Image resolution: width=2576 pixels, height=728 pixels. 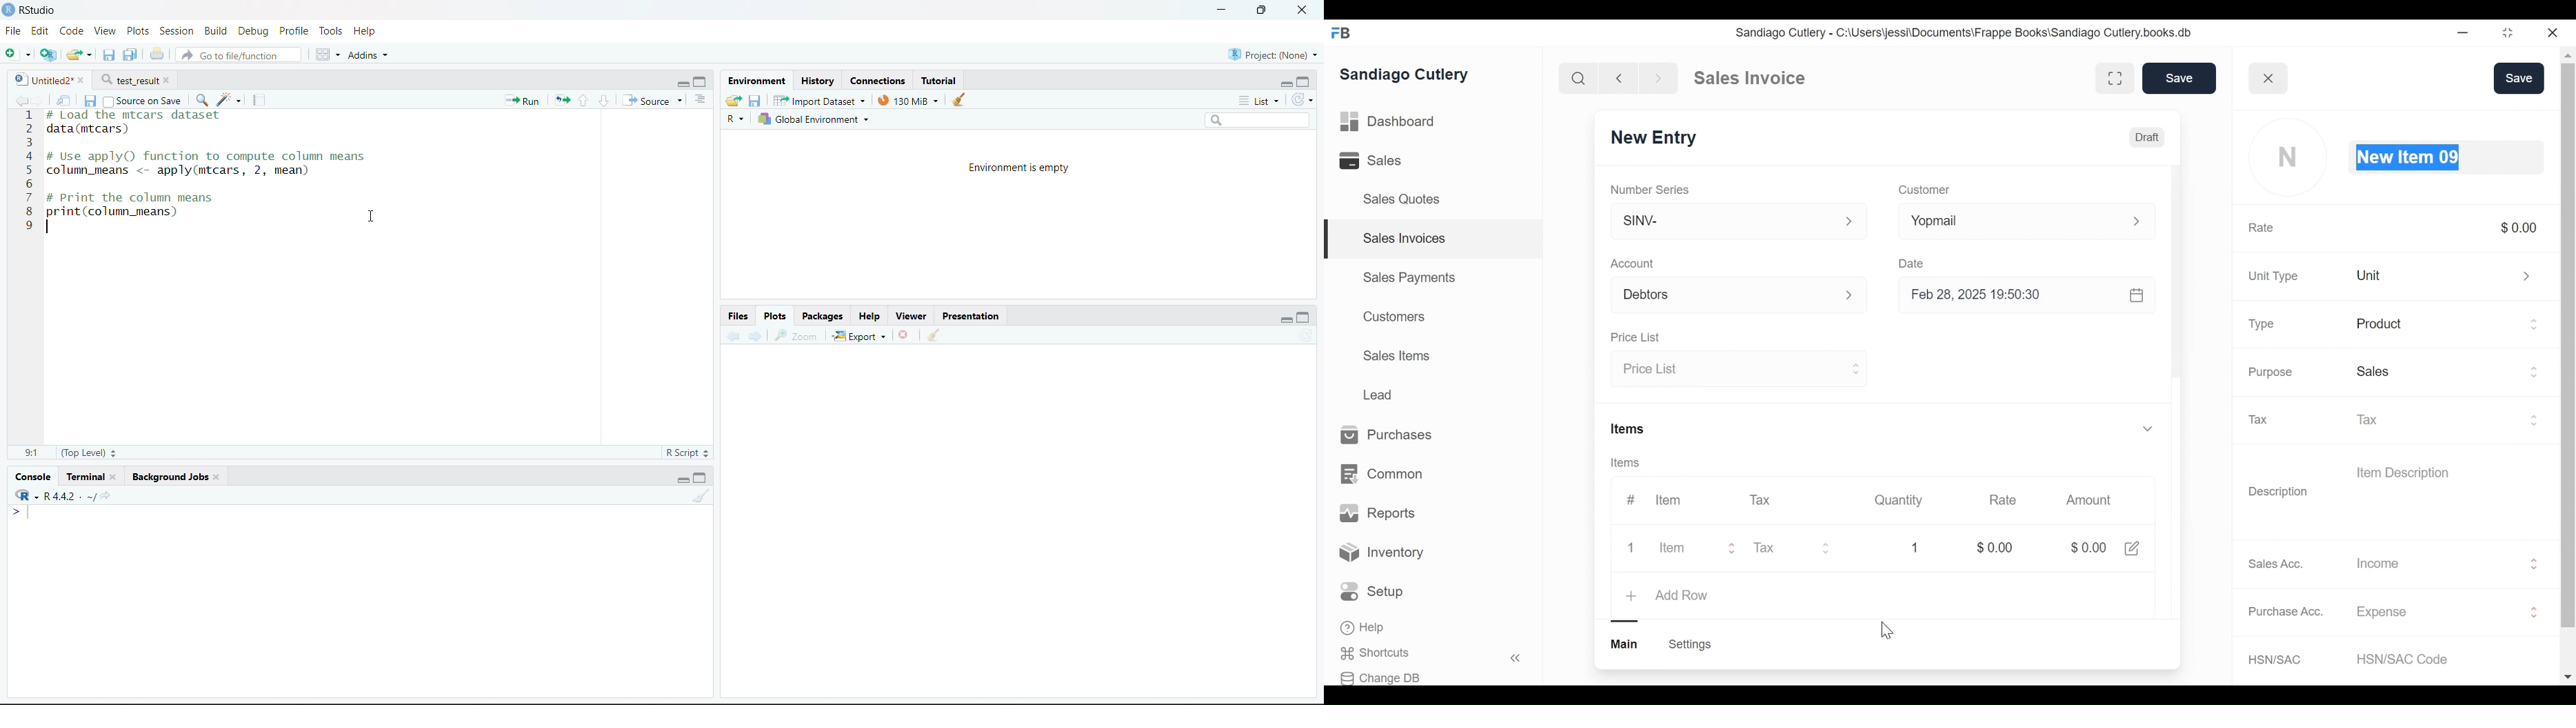 I want to click on Create a project, so click(x=48, y=54).